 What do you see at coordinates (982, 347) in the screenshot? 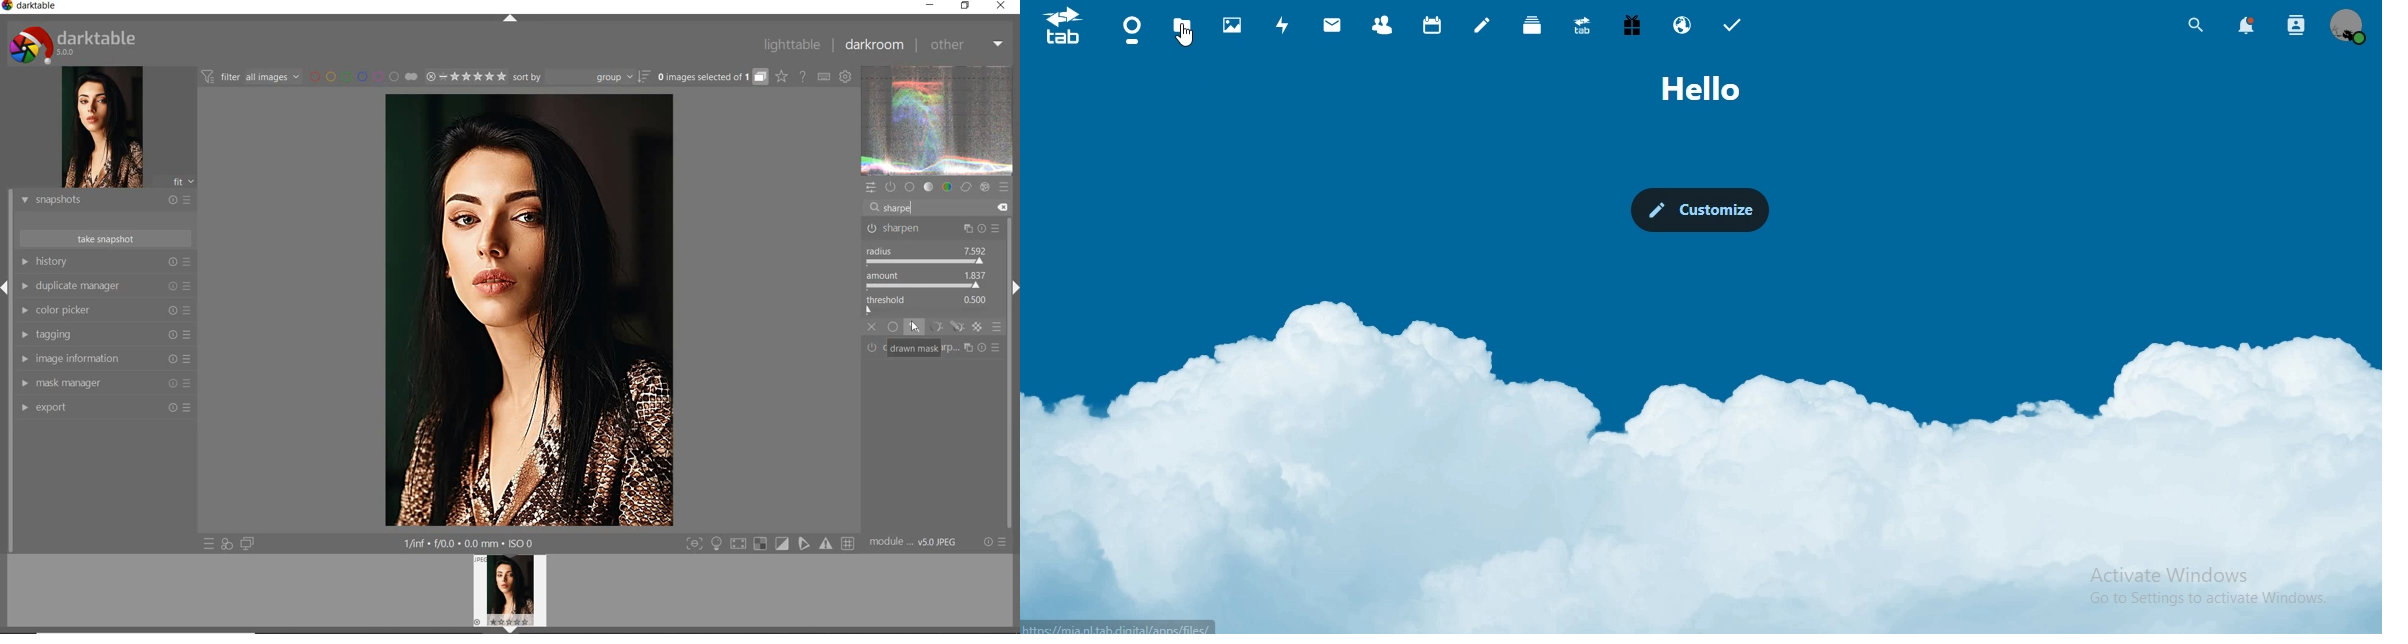
I see `sign` at bounding box center [982, 347].